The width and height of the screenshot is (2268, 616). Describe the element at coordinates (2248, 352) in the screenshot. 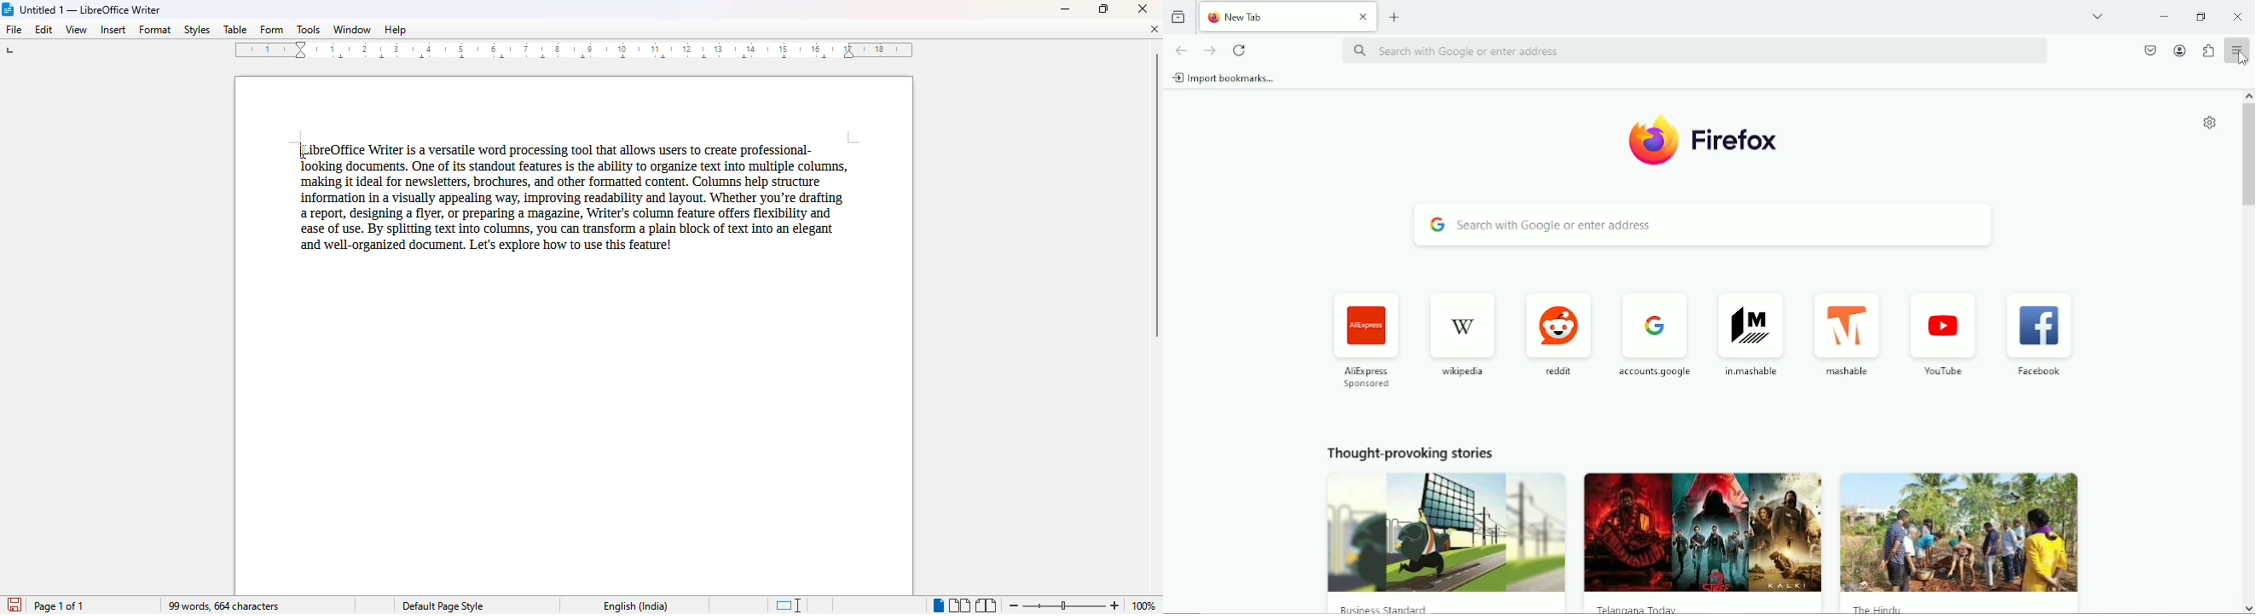

I see `vertical scroll bar` at that location.